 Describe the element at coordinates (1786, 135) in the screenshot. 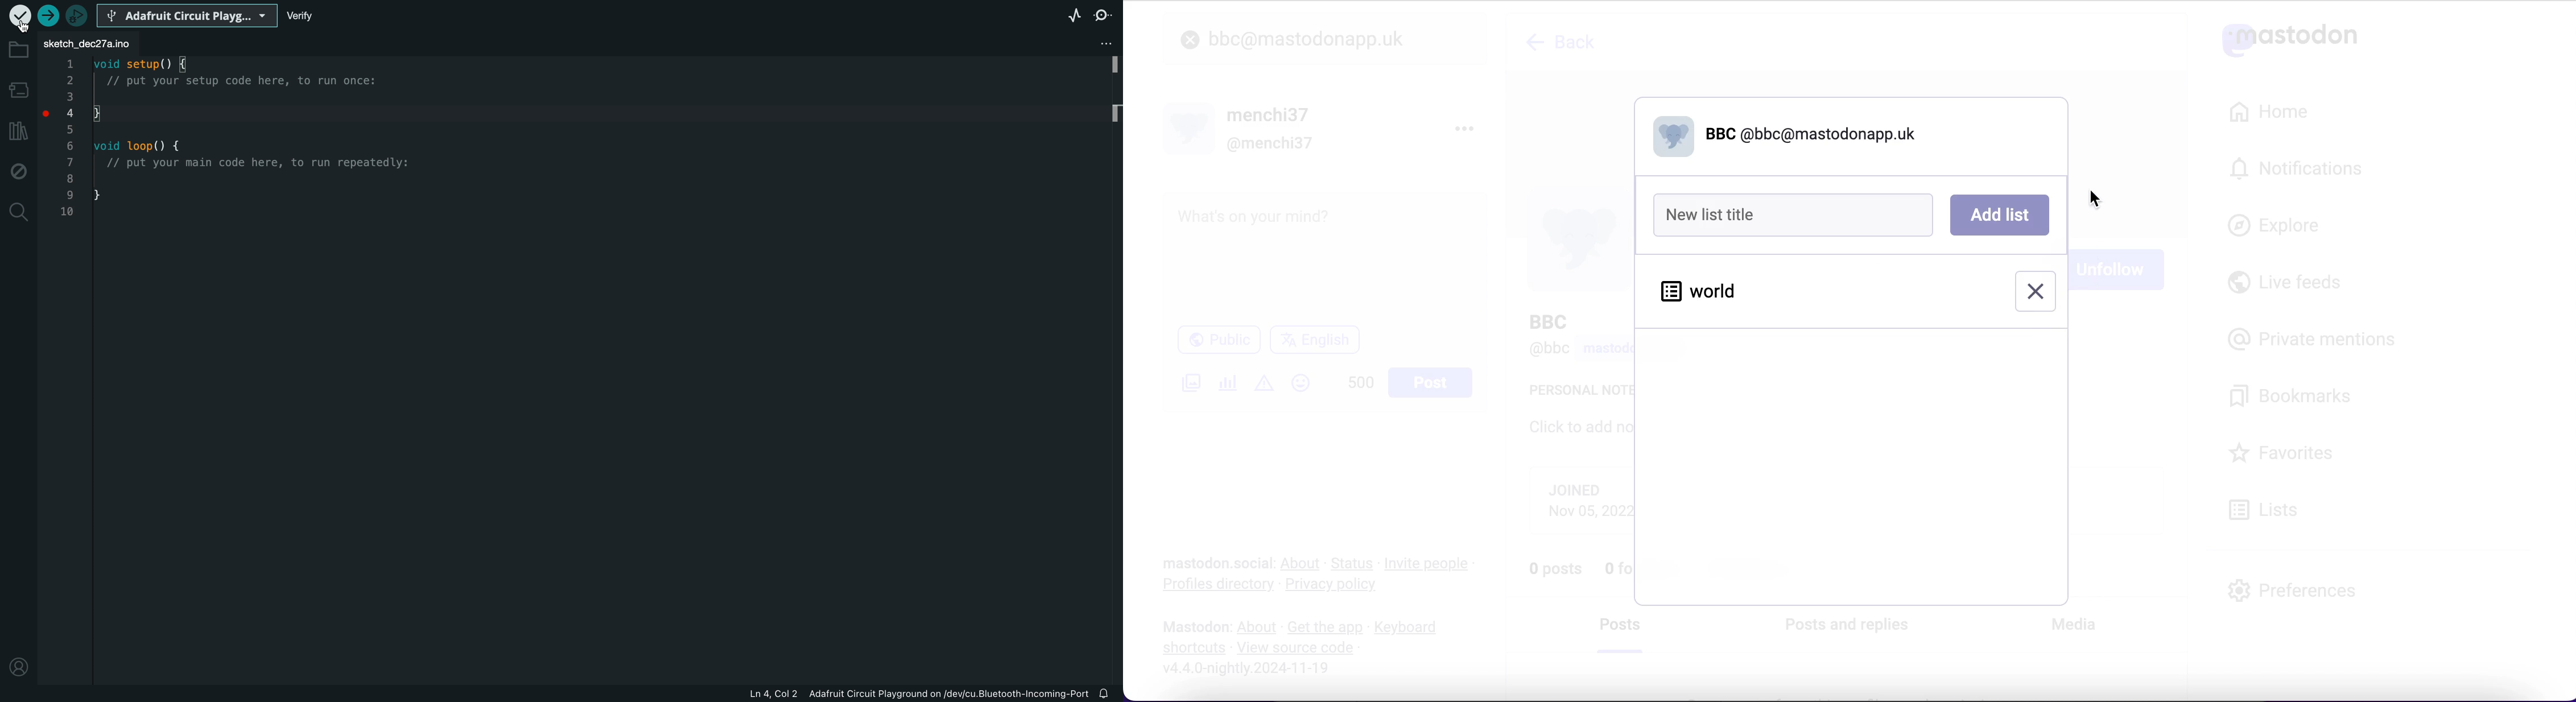

I see `@bbc@mastodonapp.uk` at that location.